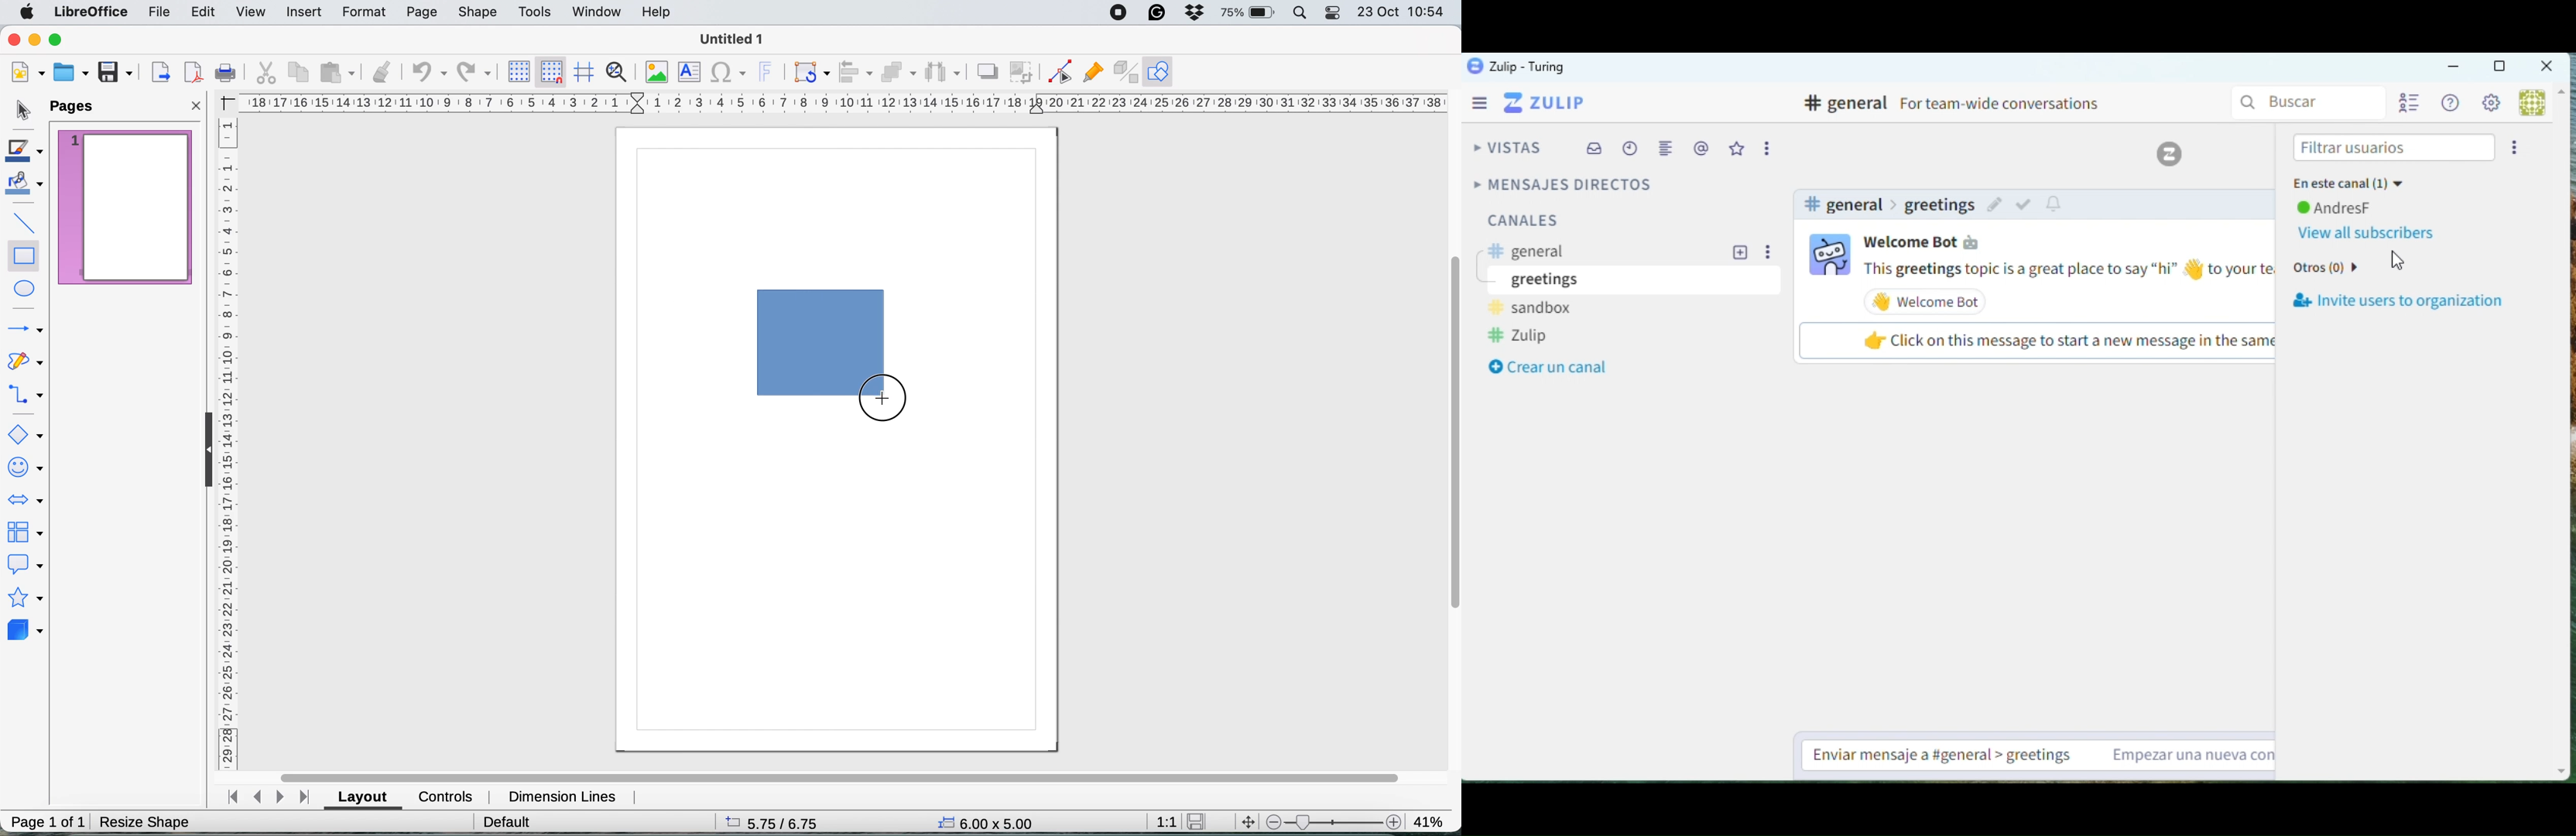 This screenshot has height=840, width=2576. I want to click on Search, so click(2311, 103).